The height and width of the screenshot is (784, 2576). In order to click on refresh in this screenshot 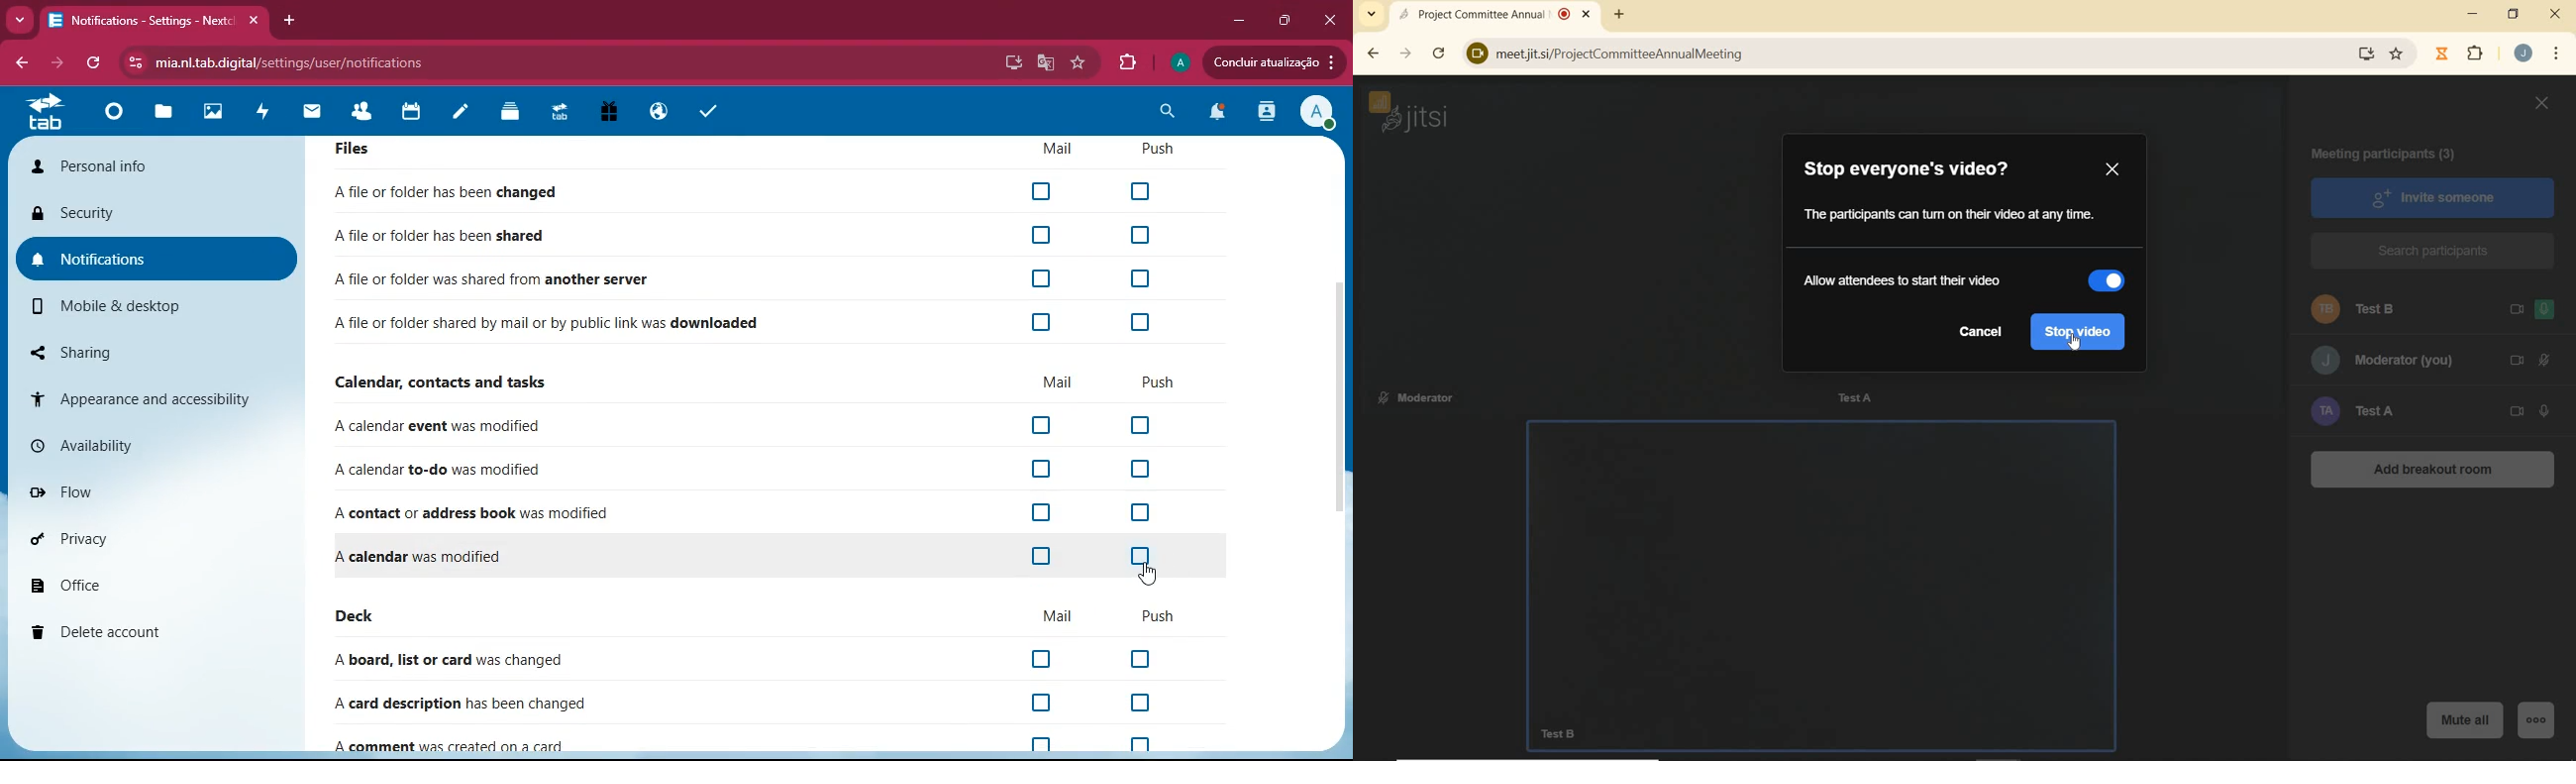, I will do `click(97, 63)`.